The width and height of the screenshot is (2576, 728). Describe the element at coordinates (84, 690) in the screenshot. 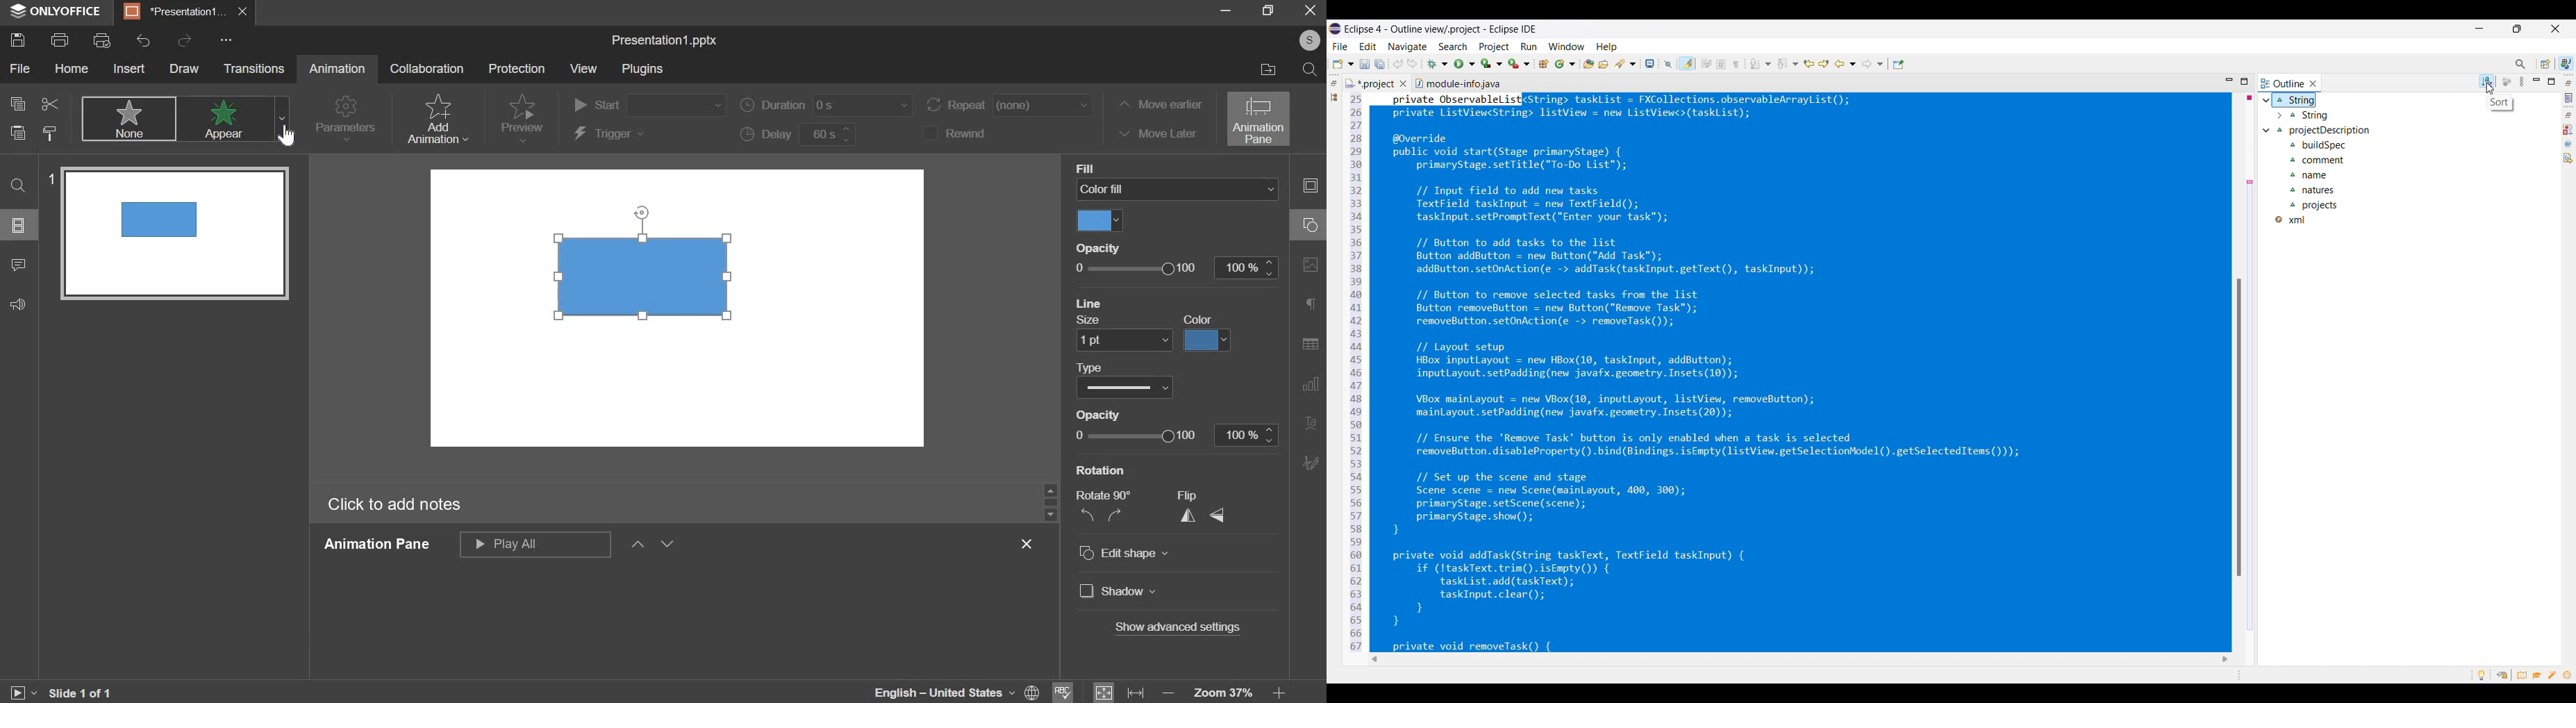

I see `Slide 1 0f 1` at that location.